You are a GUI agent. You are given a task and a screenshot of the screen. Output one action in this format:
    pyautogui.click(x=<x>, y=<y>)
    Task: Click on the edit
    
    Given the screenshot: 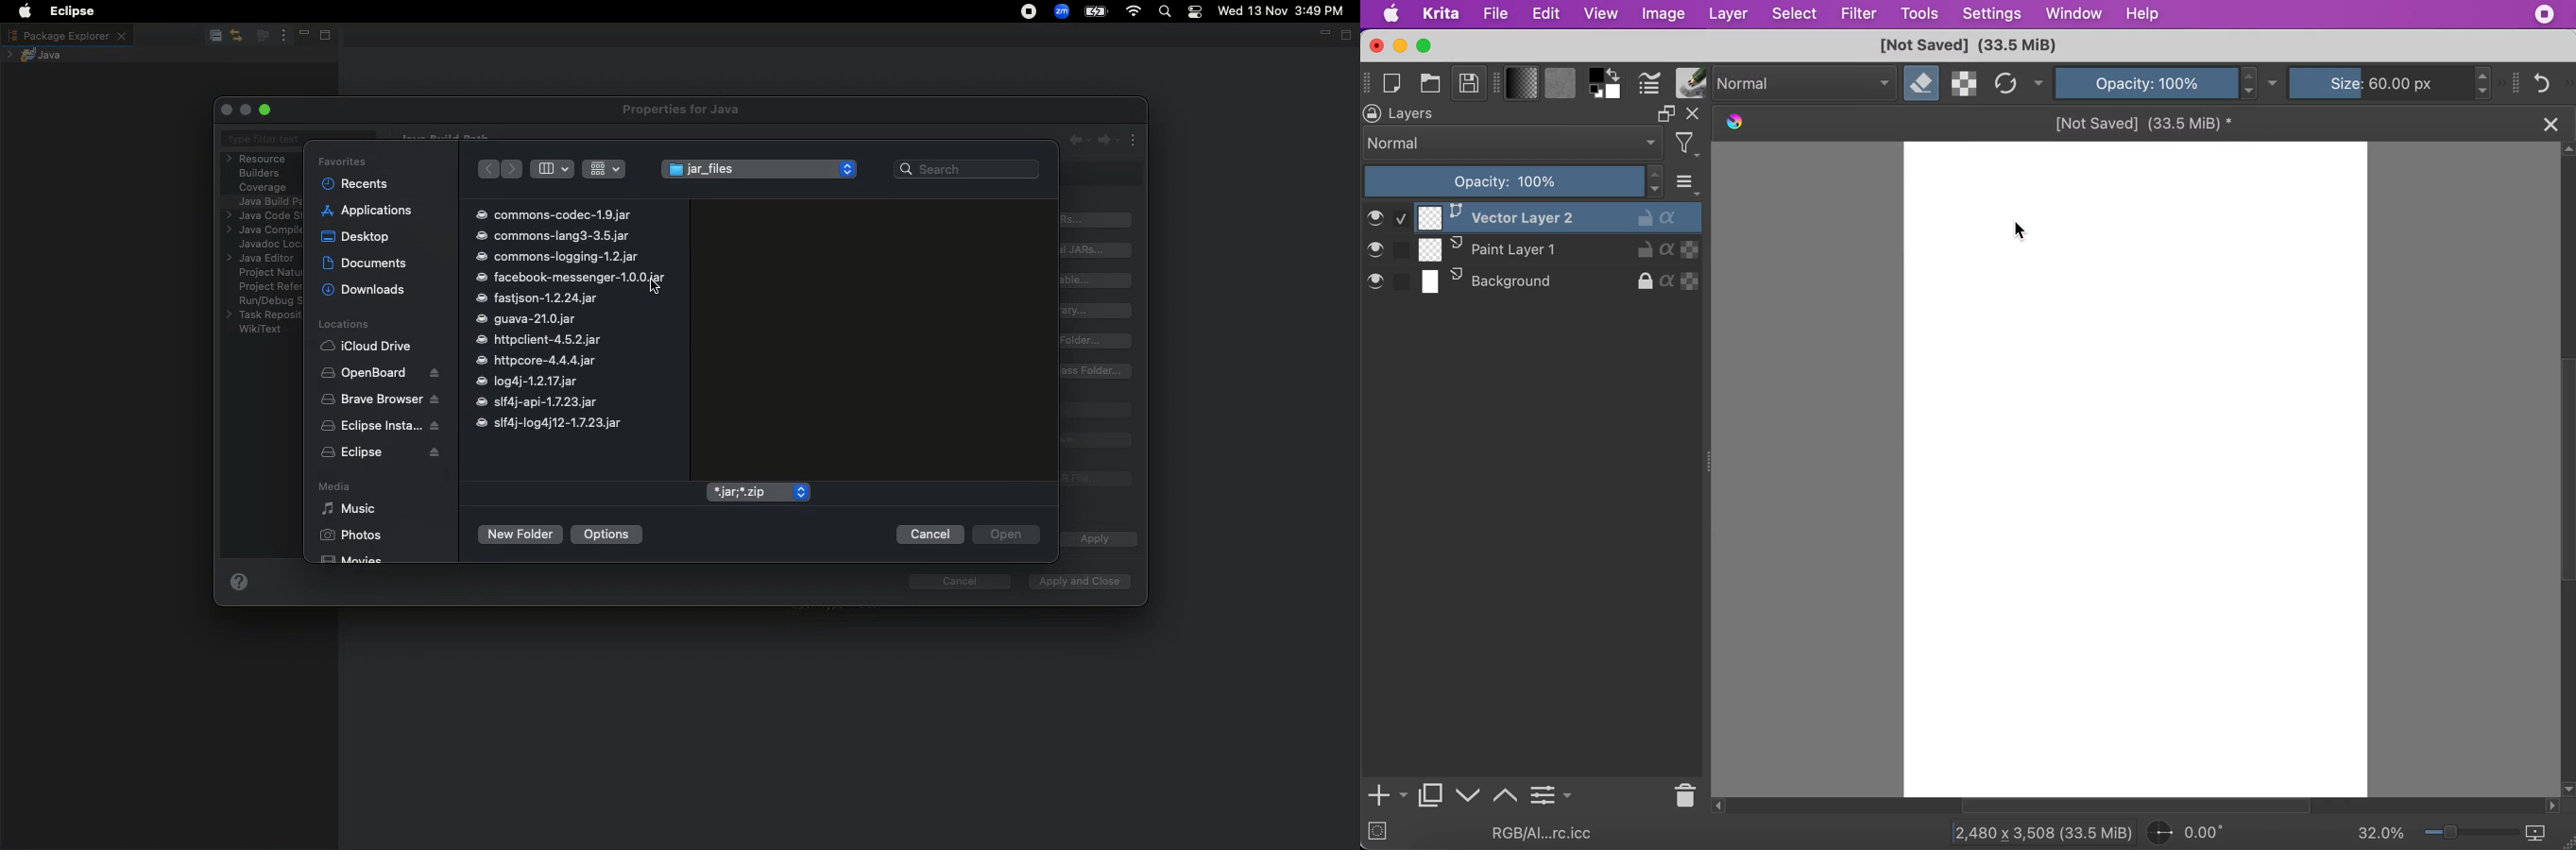 What is the action you would take?
    pyautogui.click(x=1546, y=14)
    